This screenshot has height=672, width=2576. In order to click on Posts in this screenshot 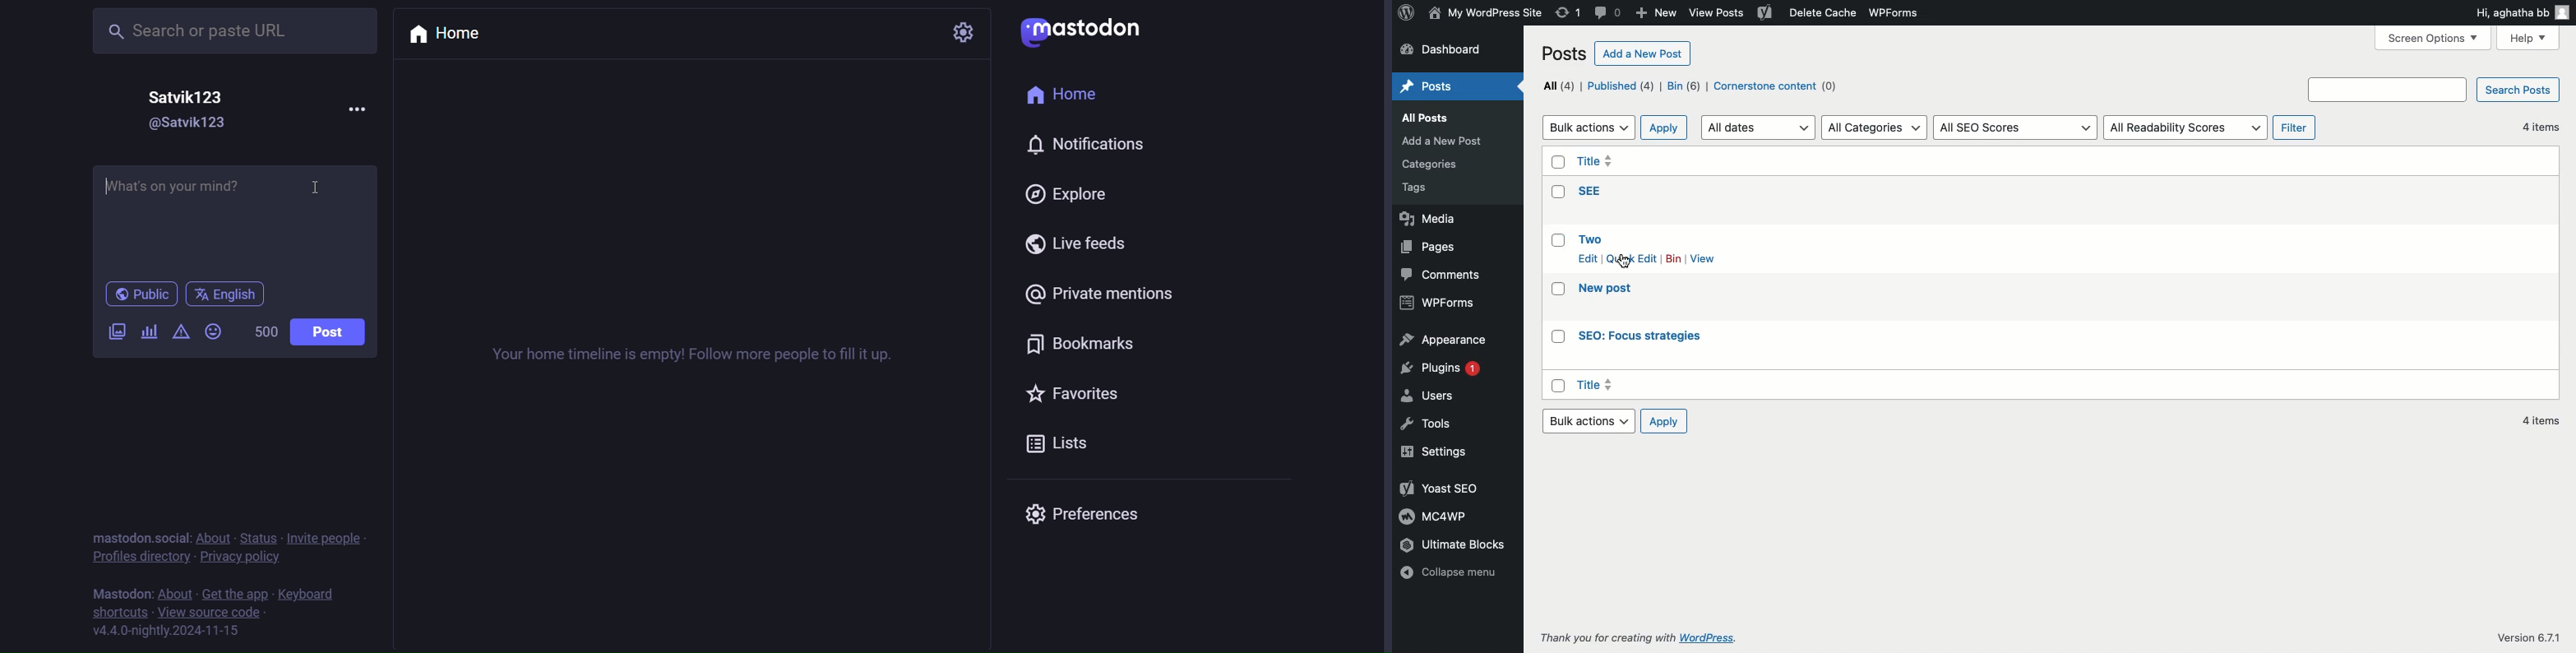, I will do `click(1565, 53)`.